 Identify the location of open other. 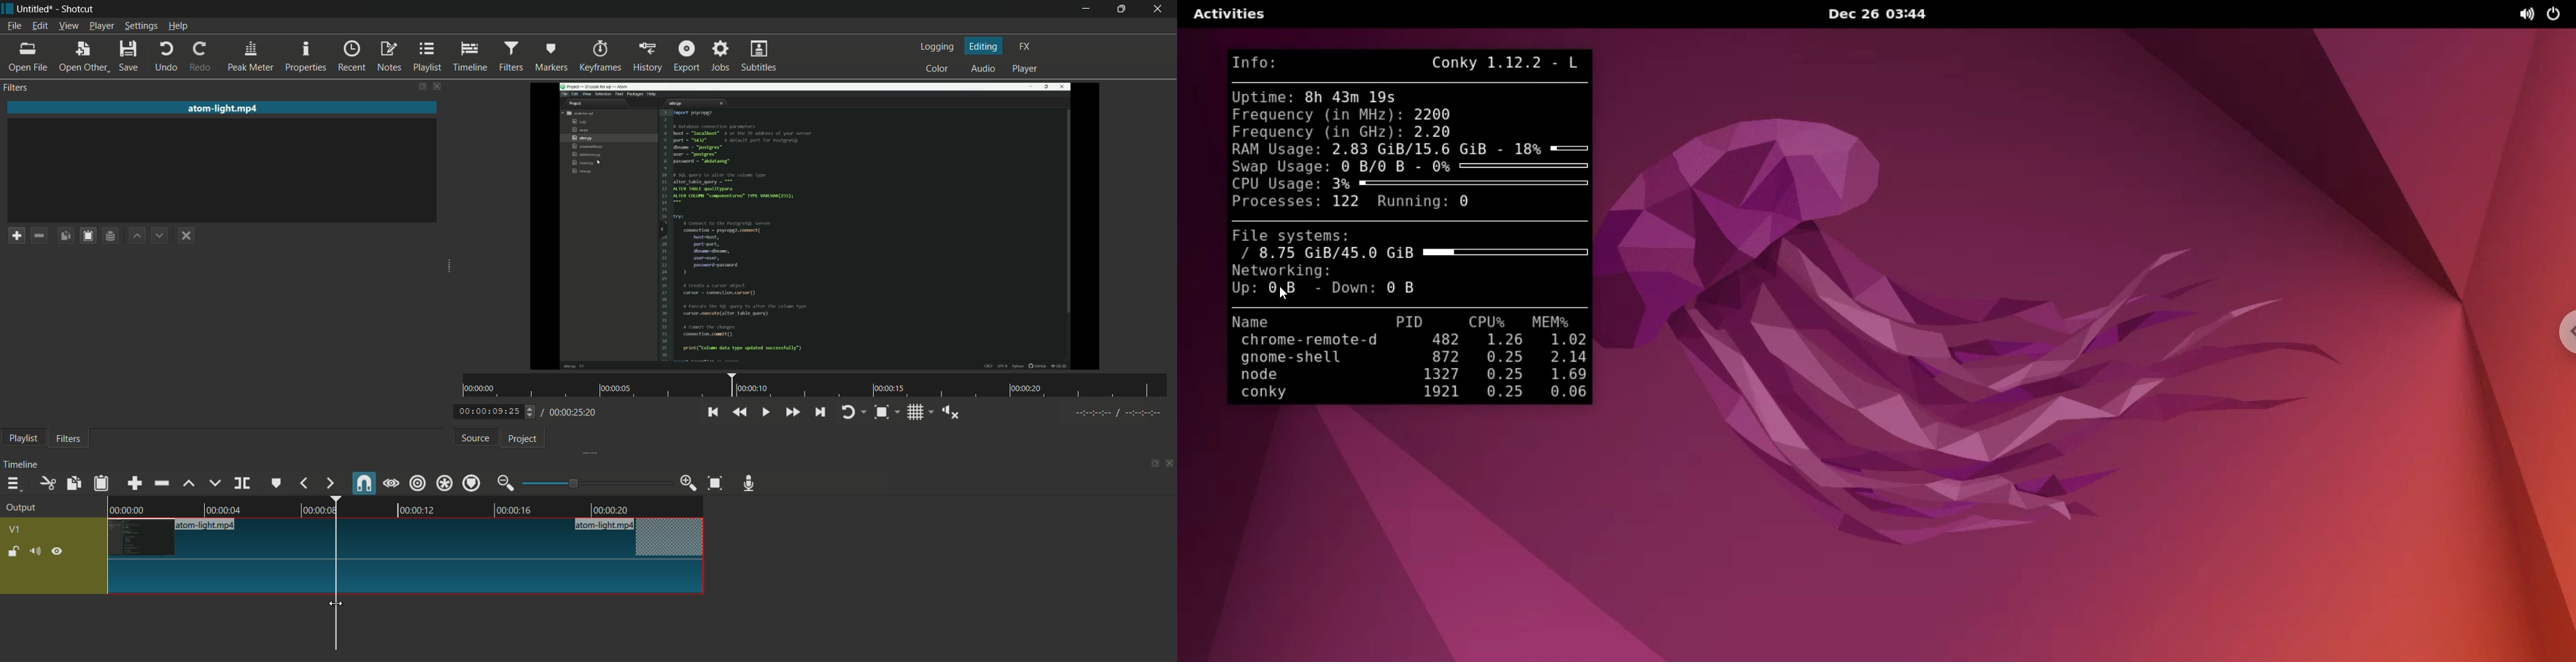
(84, 57).